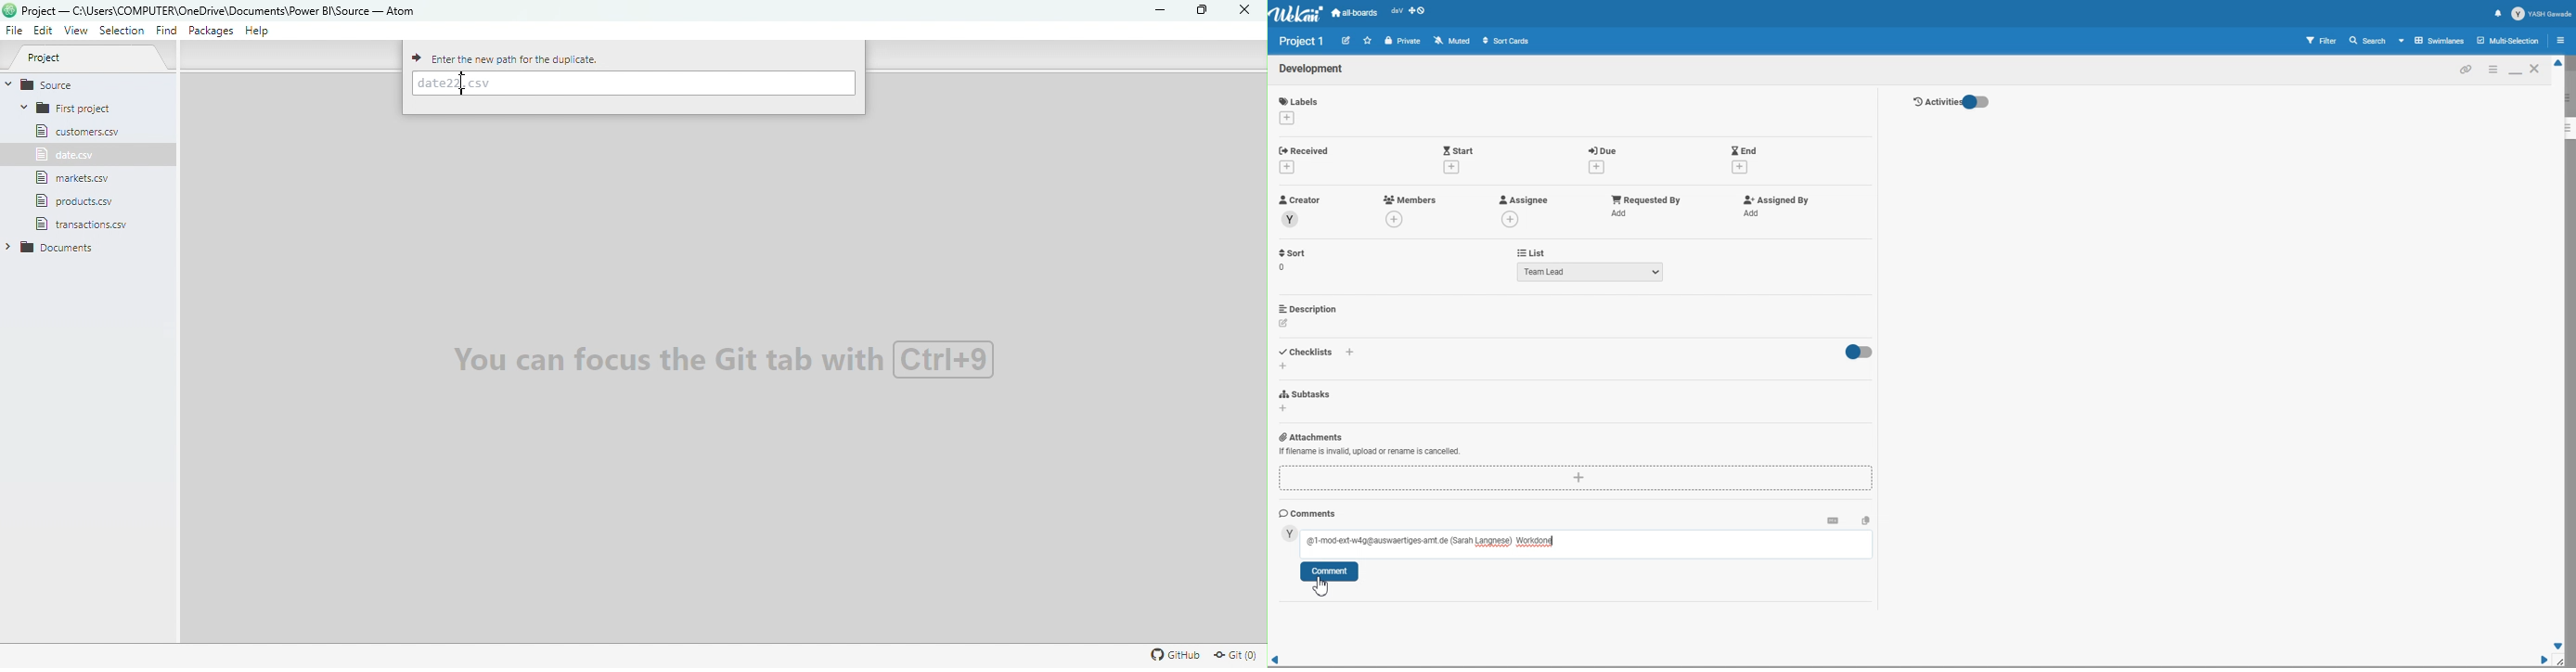 Image resolution: width=2576 pixels, height=672 pixels. What do you see at coordinates (1604, 149) in the screenshot?
I see `Add Due date` at bounding box center [1604, 149].